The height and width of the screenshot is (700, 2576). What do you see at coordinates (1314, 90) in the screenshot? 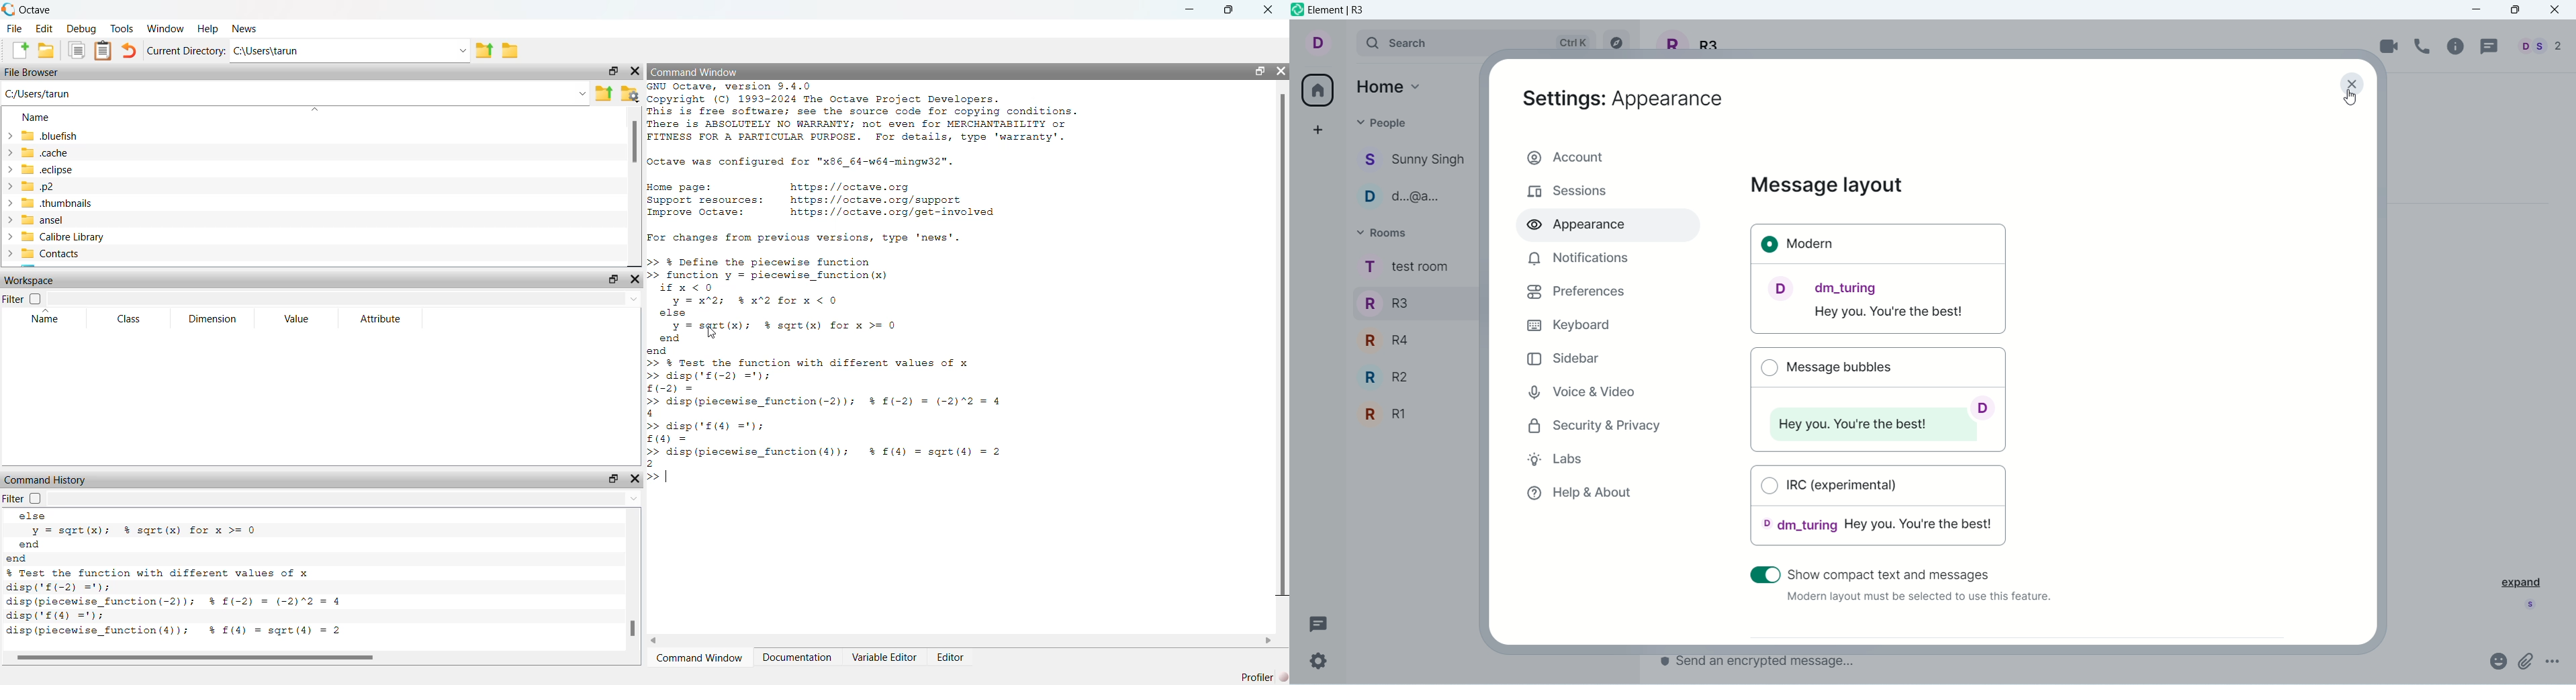
I see `all rooms` at bounding box center [1314, 90].